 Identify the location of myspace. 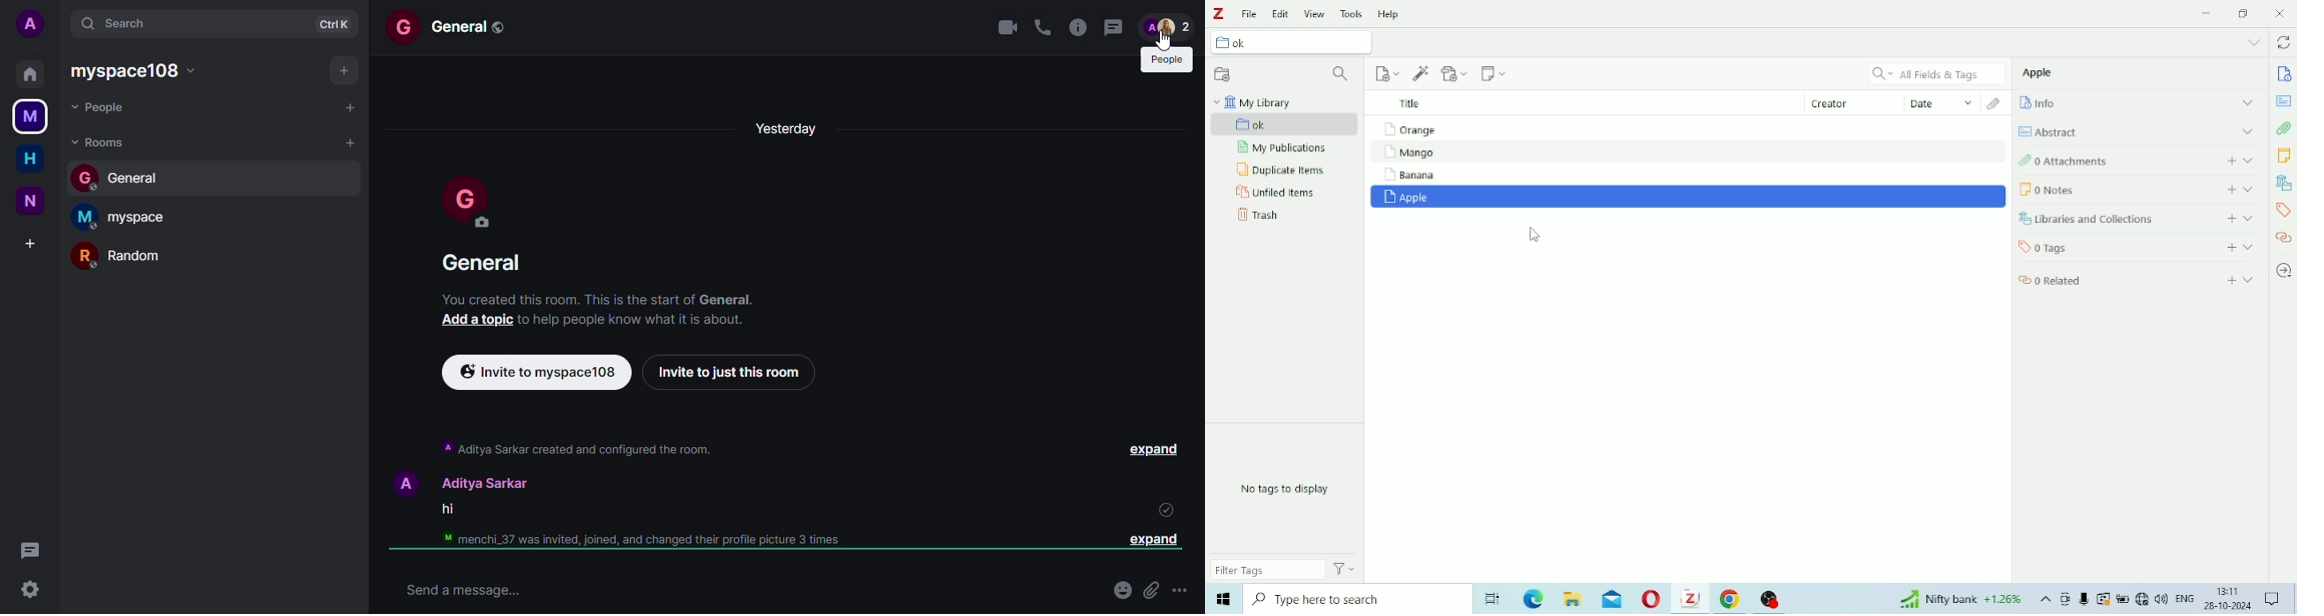
(134, 70).